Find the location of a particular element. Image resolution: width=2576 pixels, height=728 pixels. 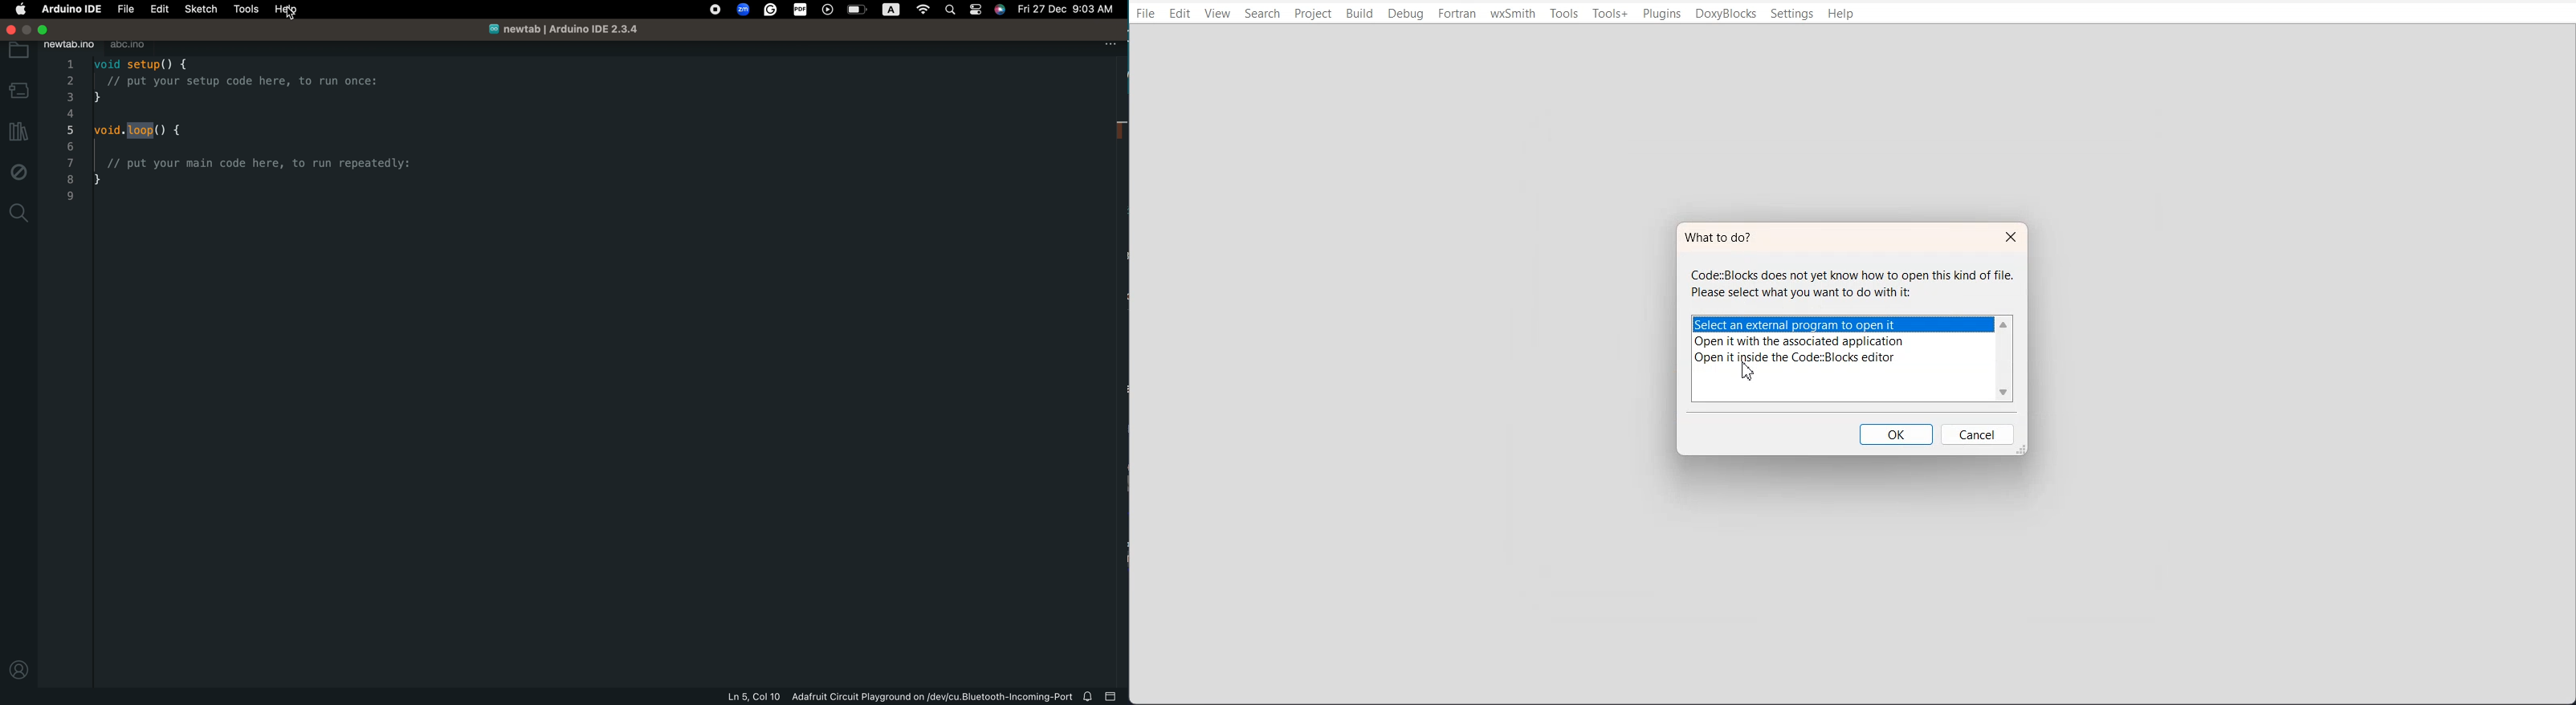

Plugins is located at coordinates (1661, 14).